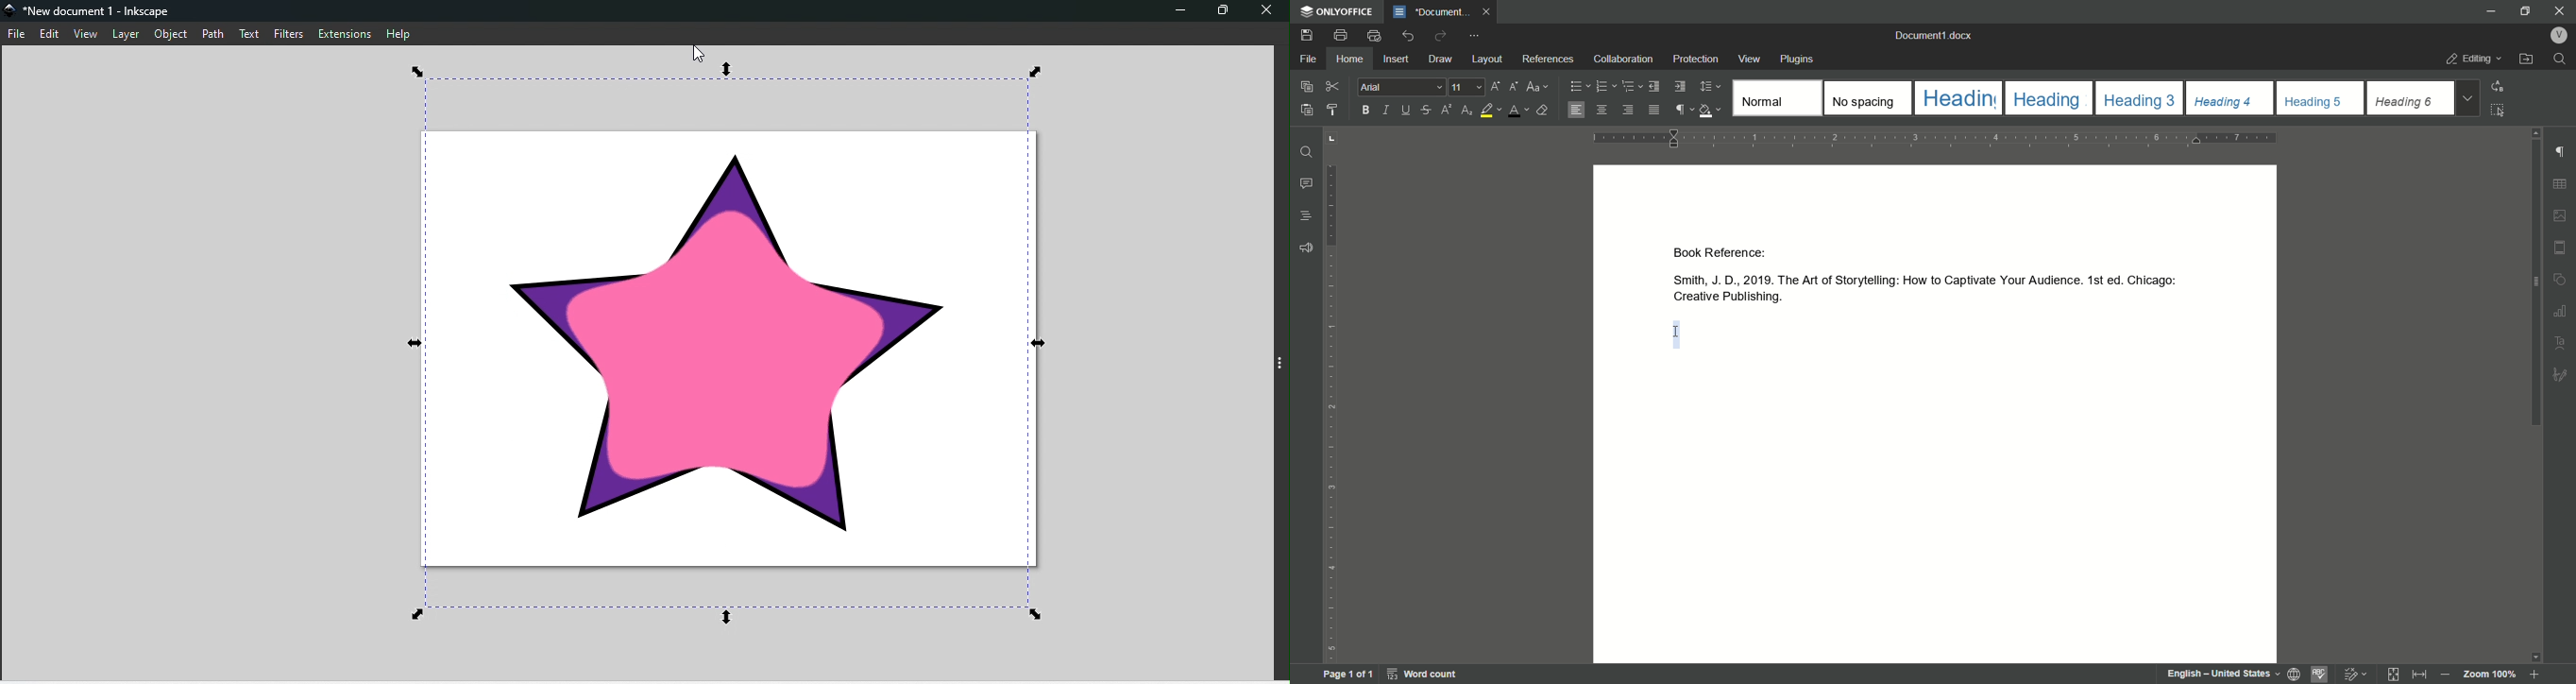 Image resolution: width=2576 pixels, height=700 pixels. I want to click on insert, so click(1397, 58).